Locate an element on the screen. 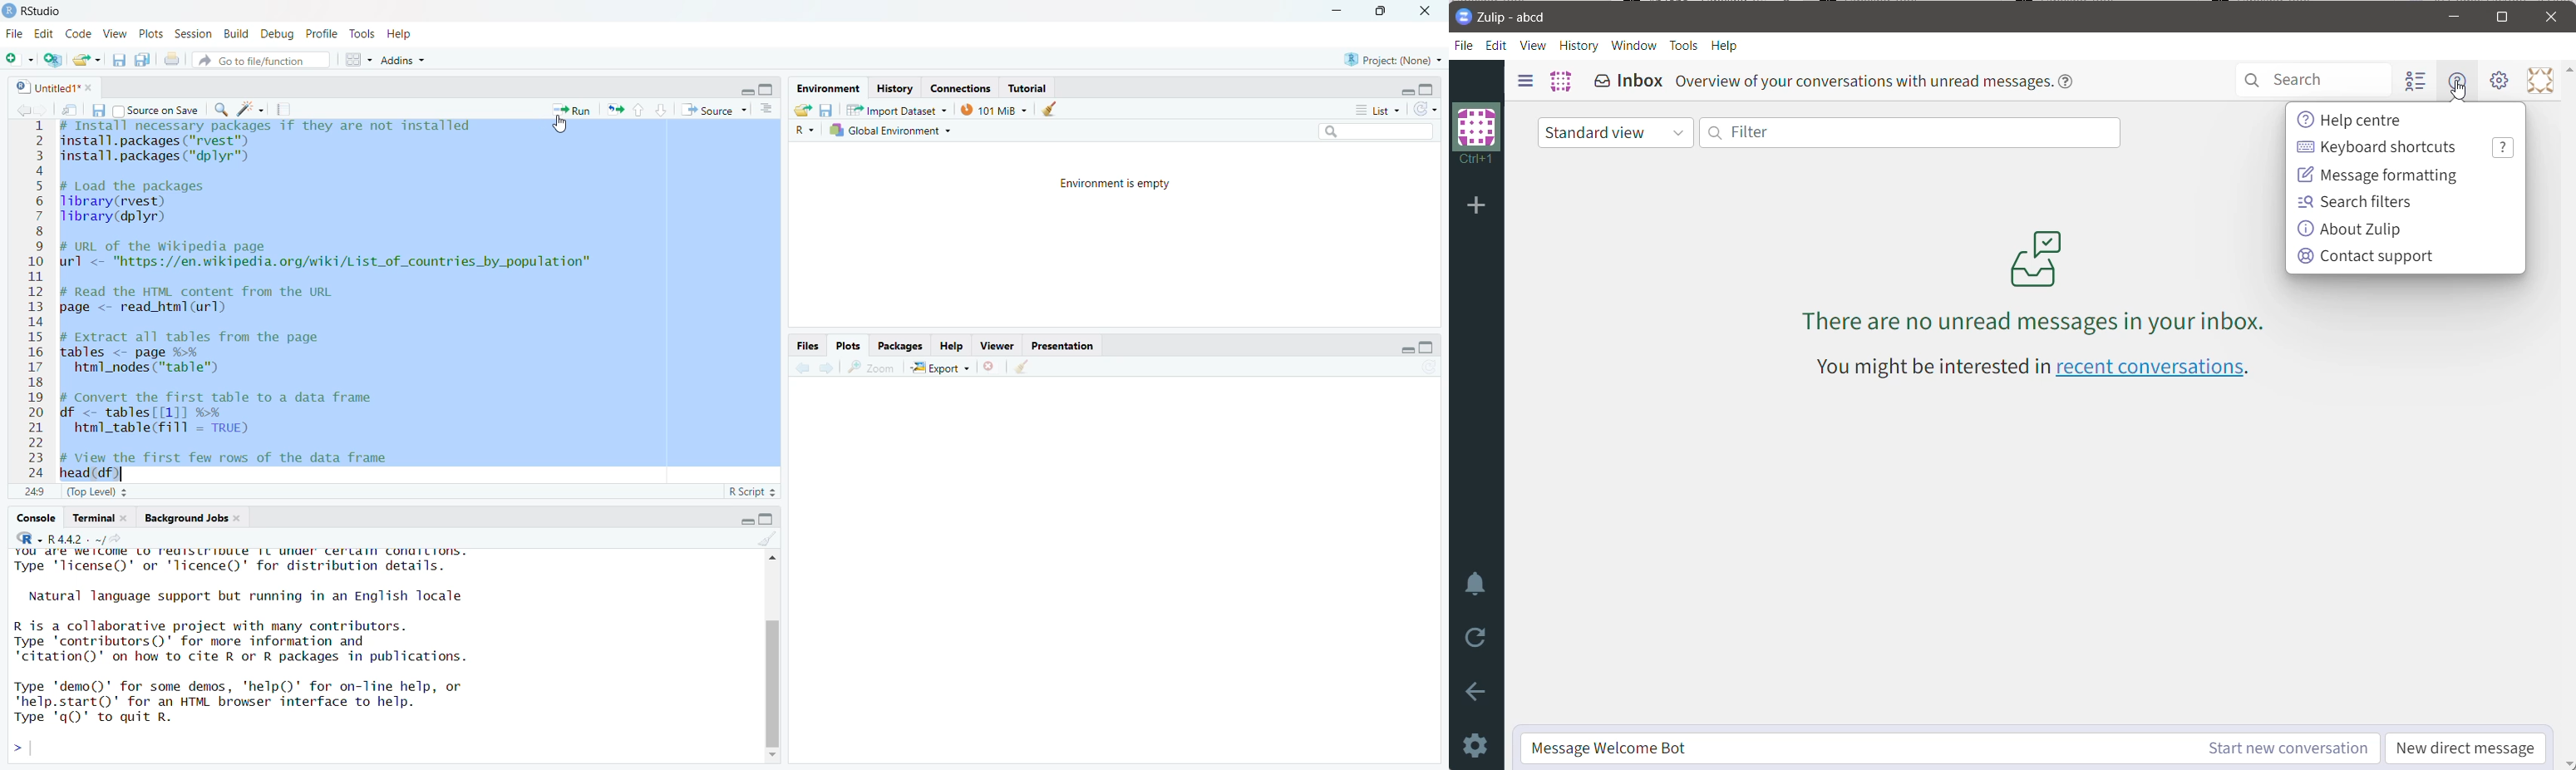 This screenshot has width=2576, height=784. R is a collaborative project with many contributors.
Type 'contributors()' for more information and
"citation()' on how to cite R or R packages in publications. is located at coordinates (252, 643).